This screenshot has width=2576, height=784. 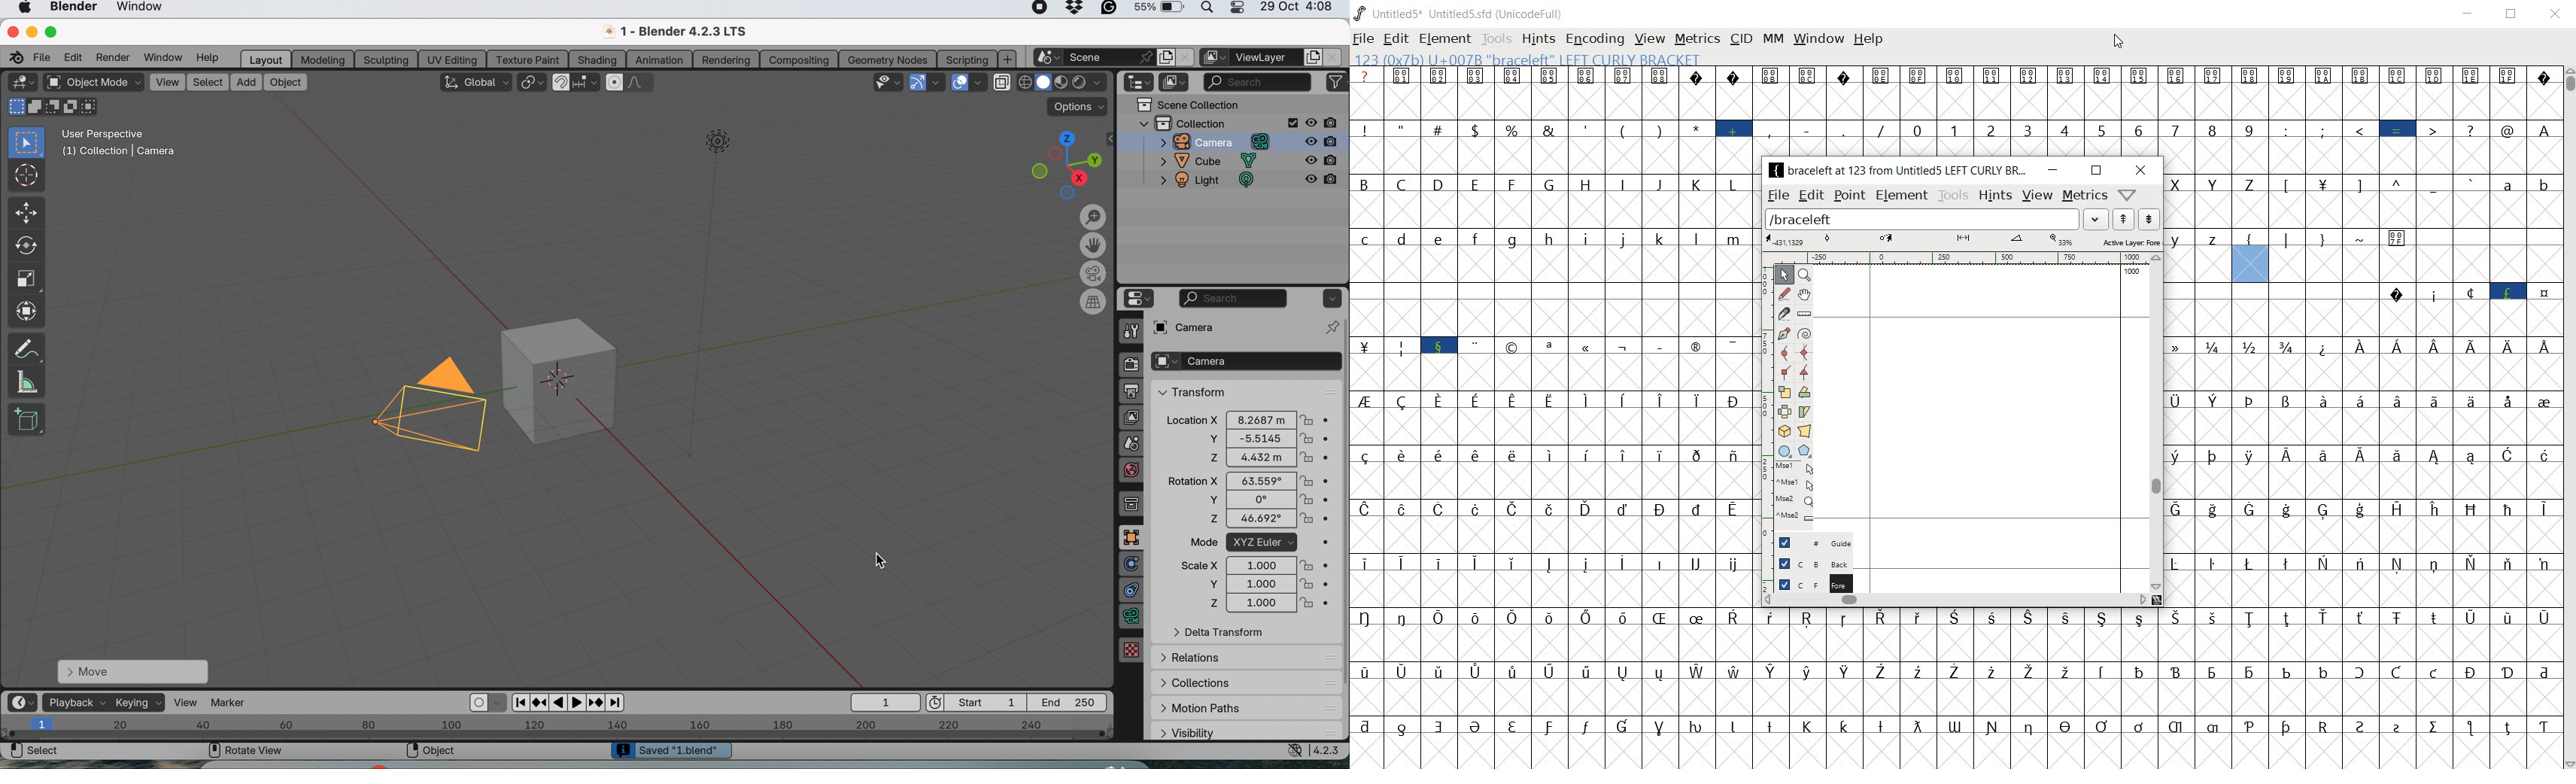 I want to click on cube, so click(x=1210, y=161).